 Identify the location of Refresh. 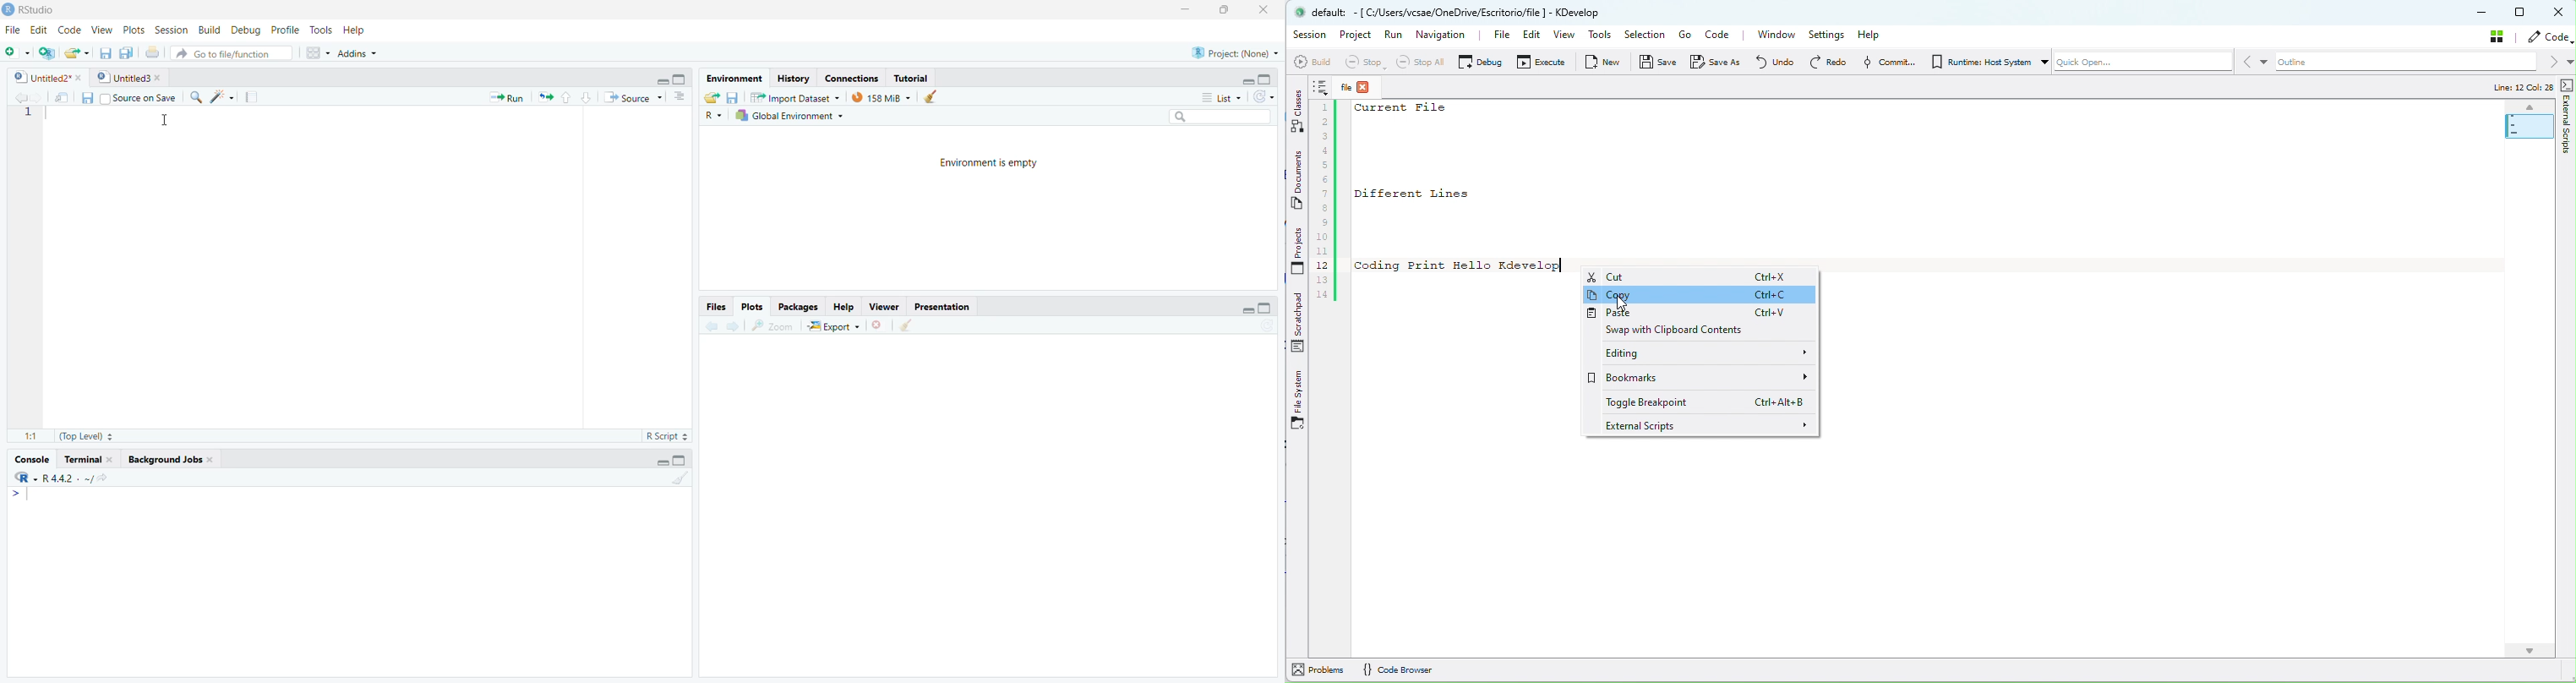
(1268, 98).